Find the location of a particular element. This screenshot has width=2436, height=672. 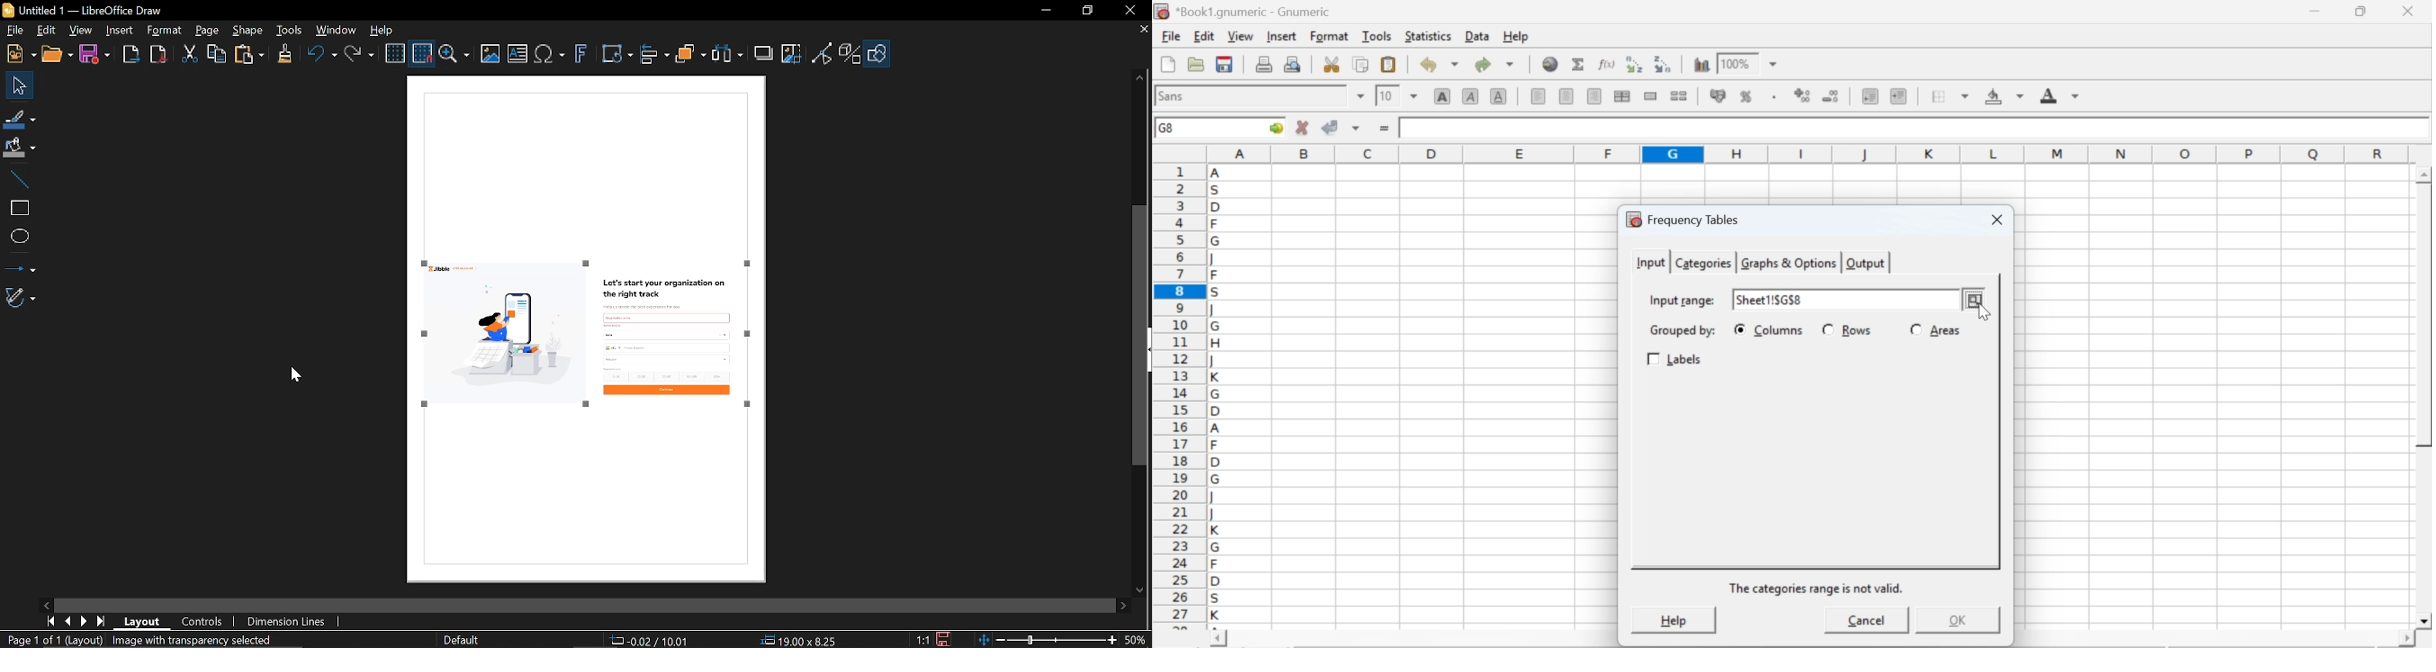

scroll bar is located at coordinates (2424, 398).